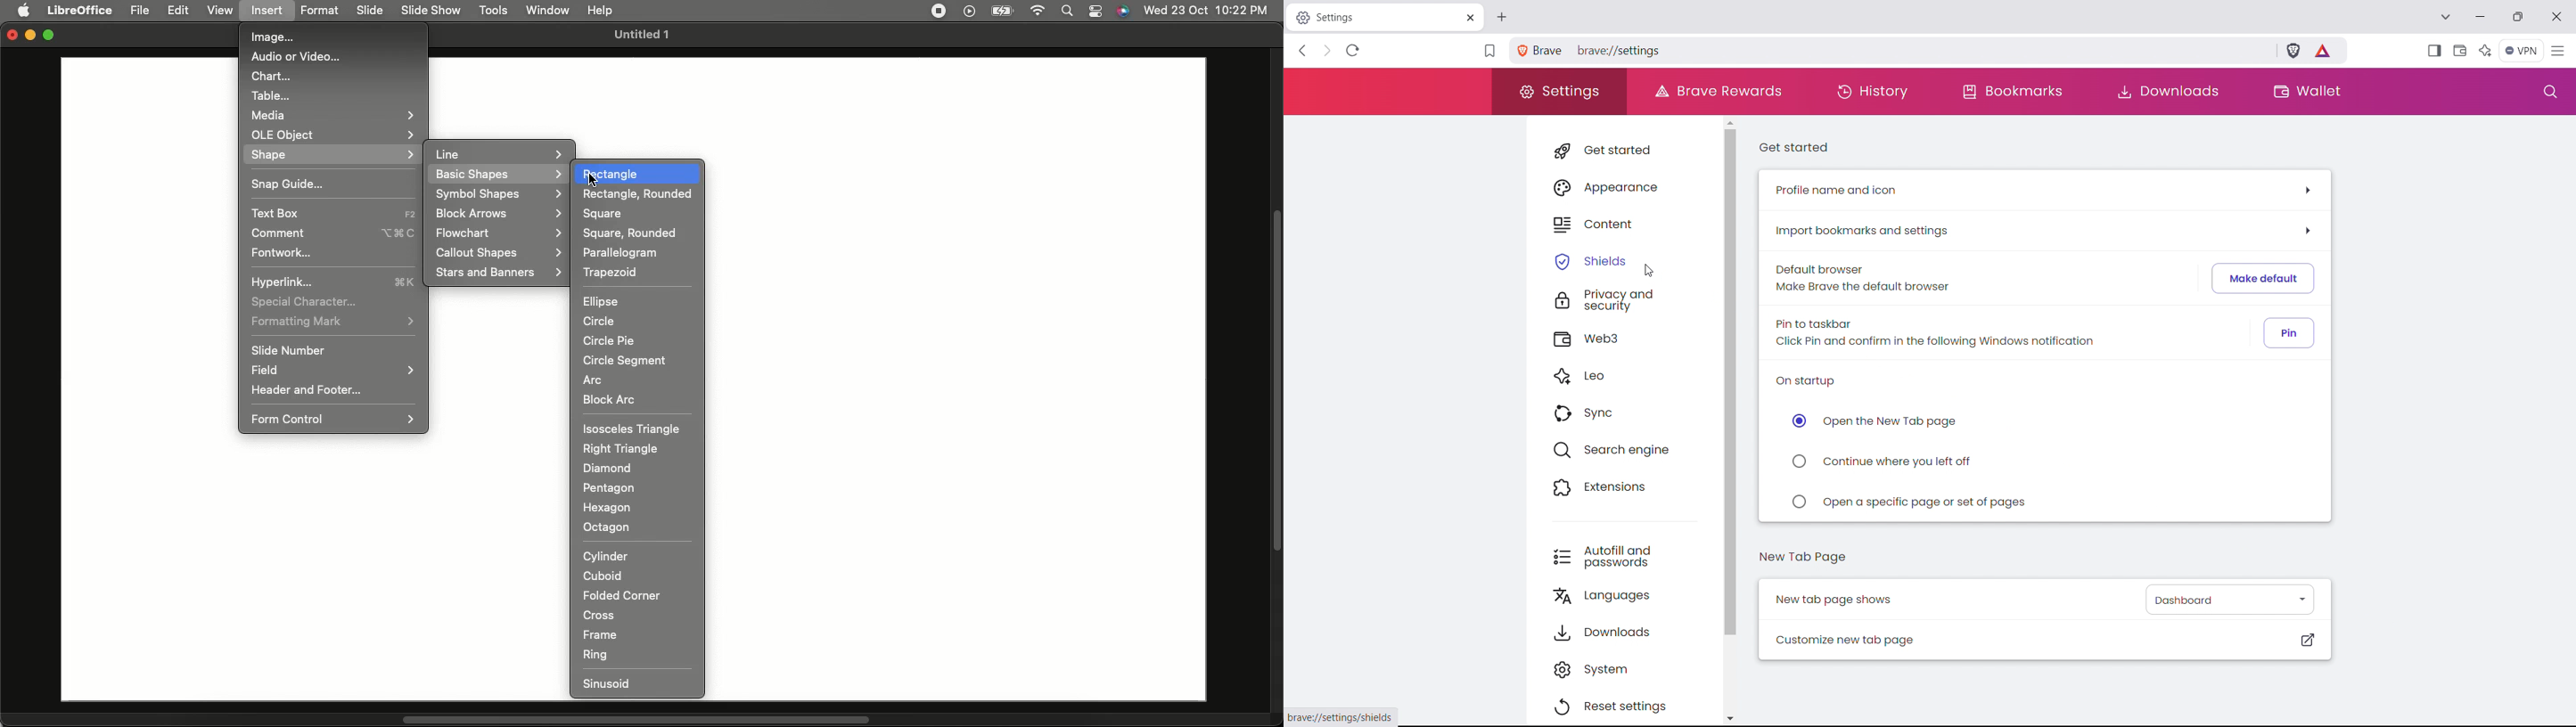  What do you see at coordinates (336, 418) in the screenshot?
I see `Form control` at bounding box center [336, 418].